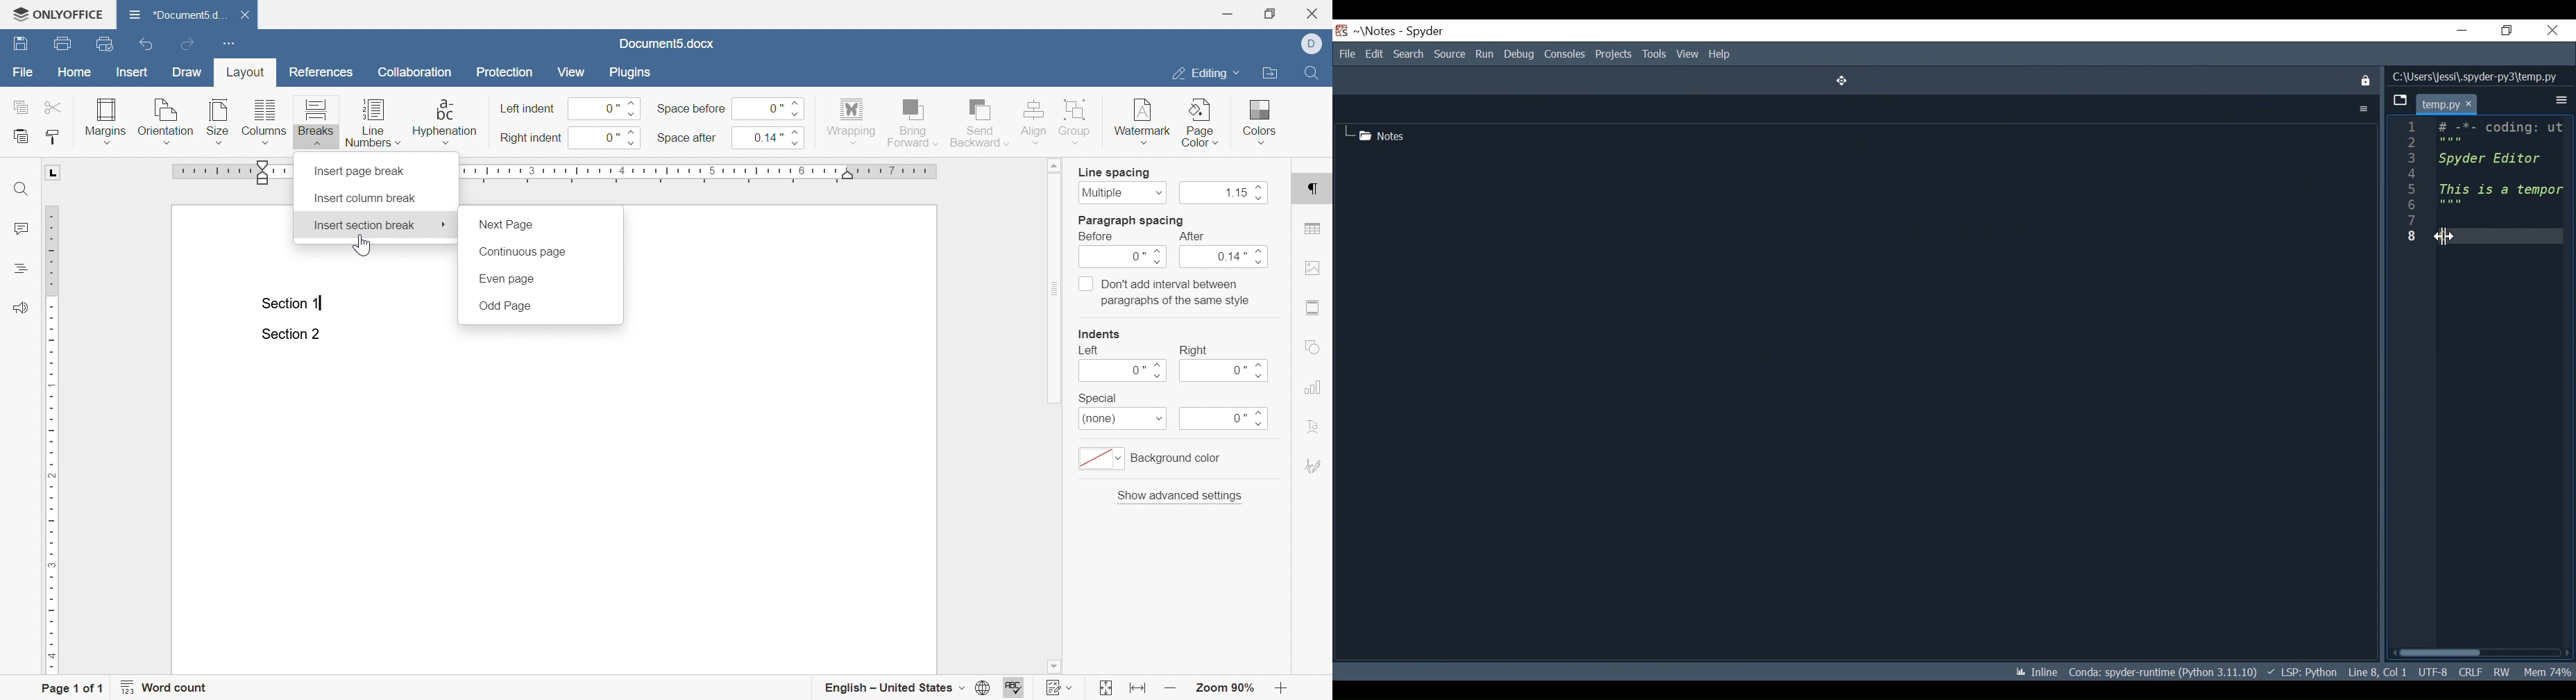 This screenshot has width=2576, height=700. I want to click on next page, so click(507, 225).